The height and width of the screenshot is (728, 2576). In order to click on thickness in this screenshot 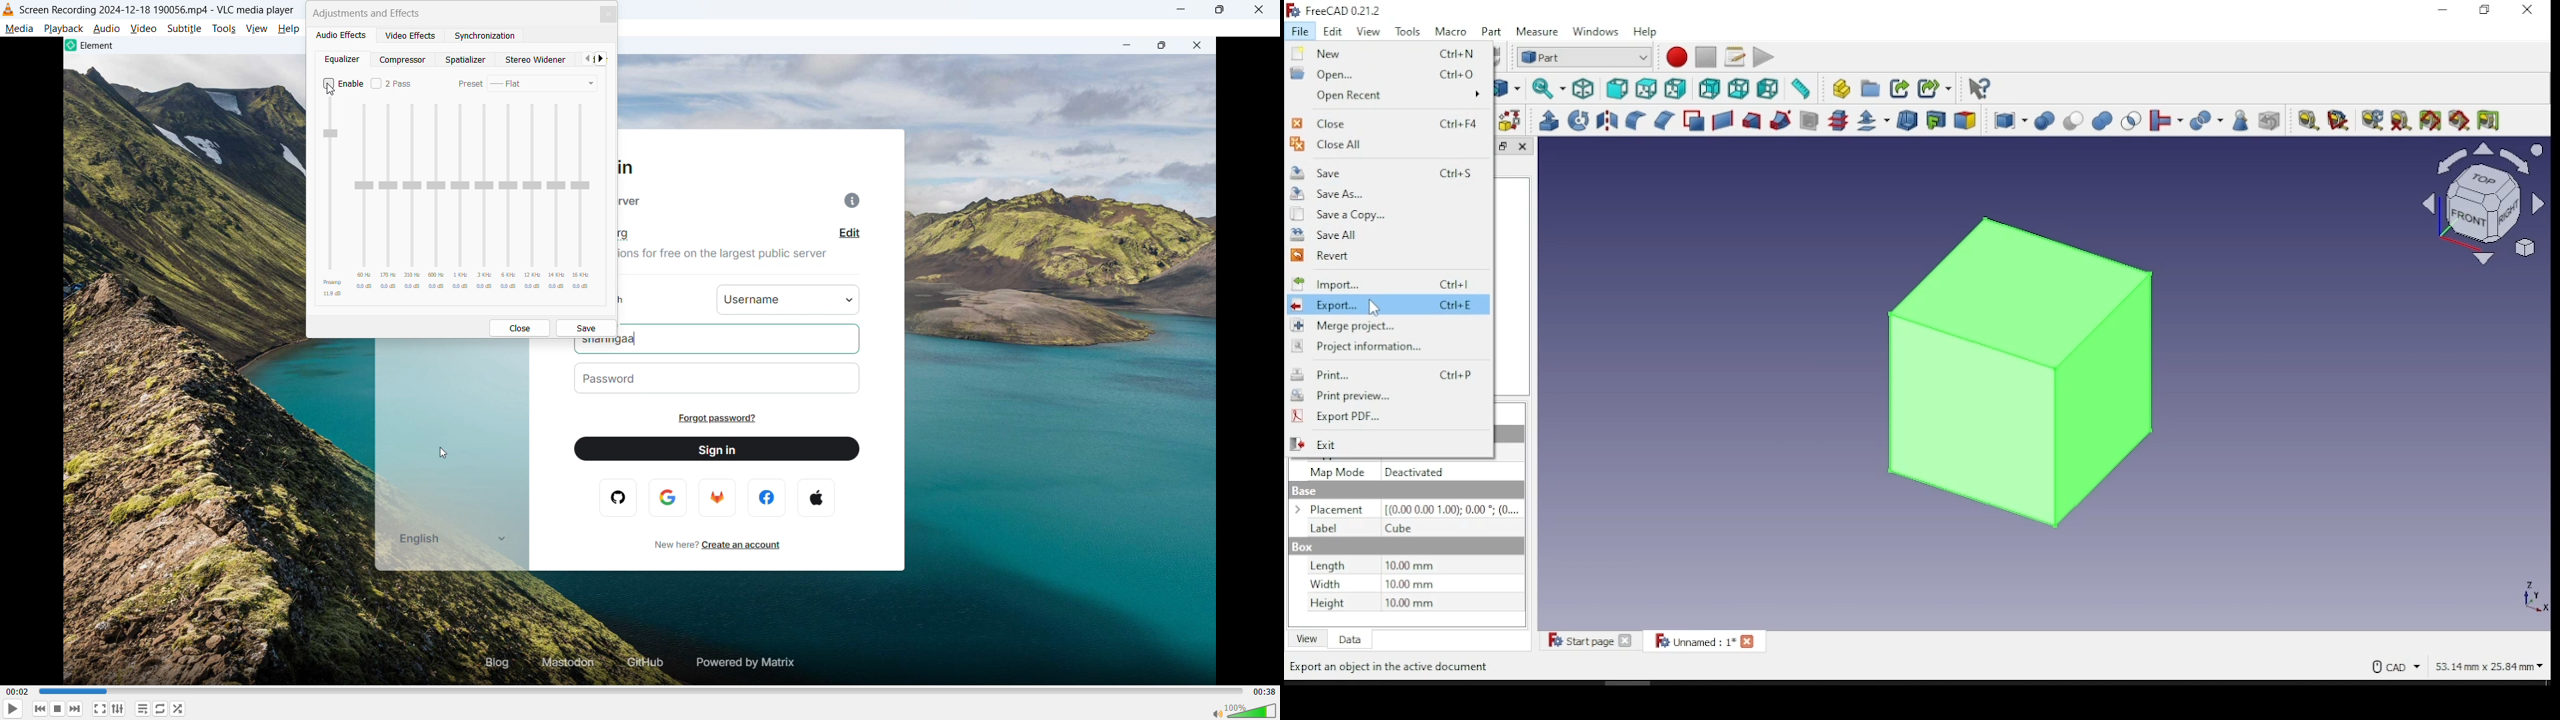, I will do `click(1907, 121)`.